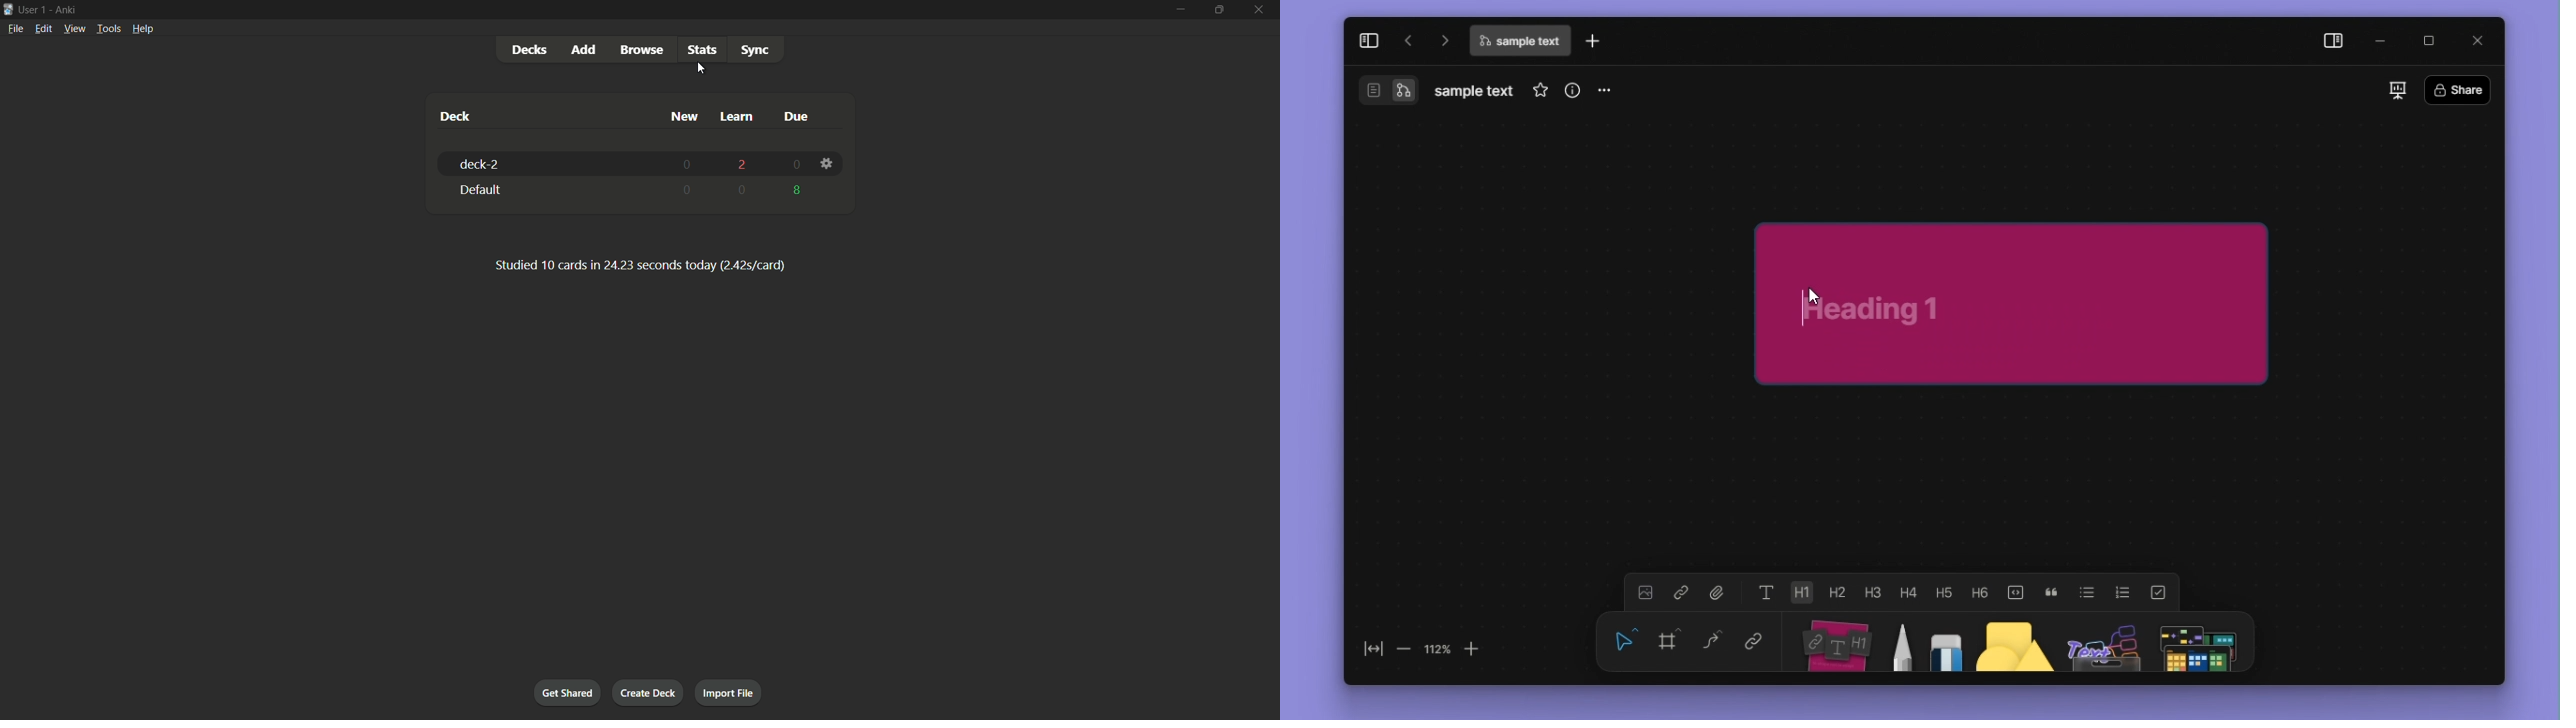  What do you see at coordinates (703, 48) in the screenshot?
I see `stats` at bounding box center [703, 48].